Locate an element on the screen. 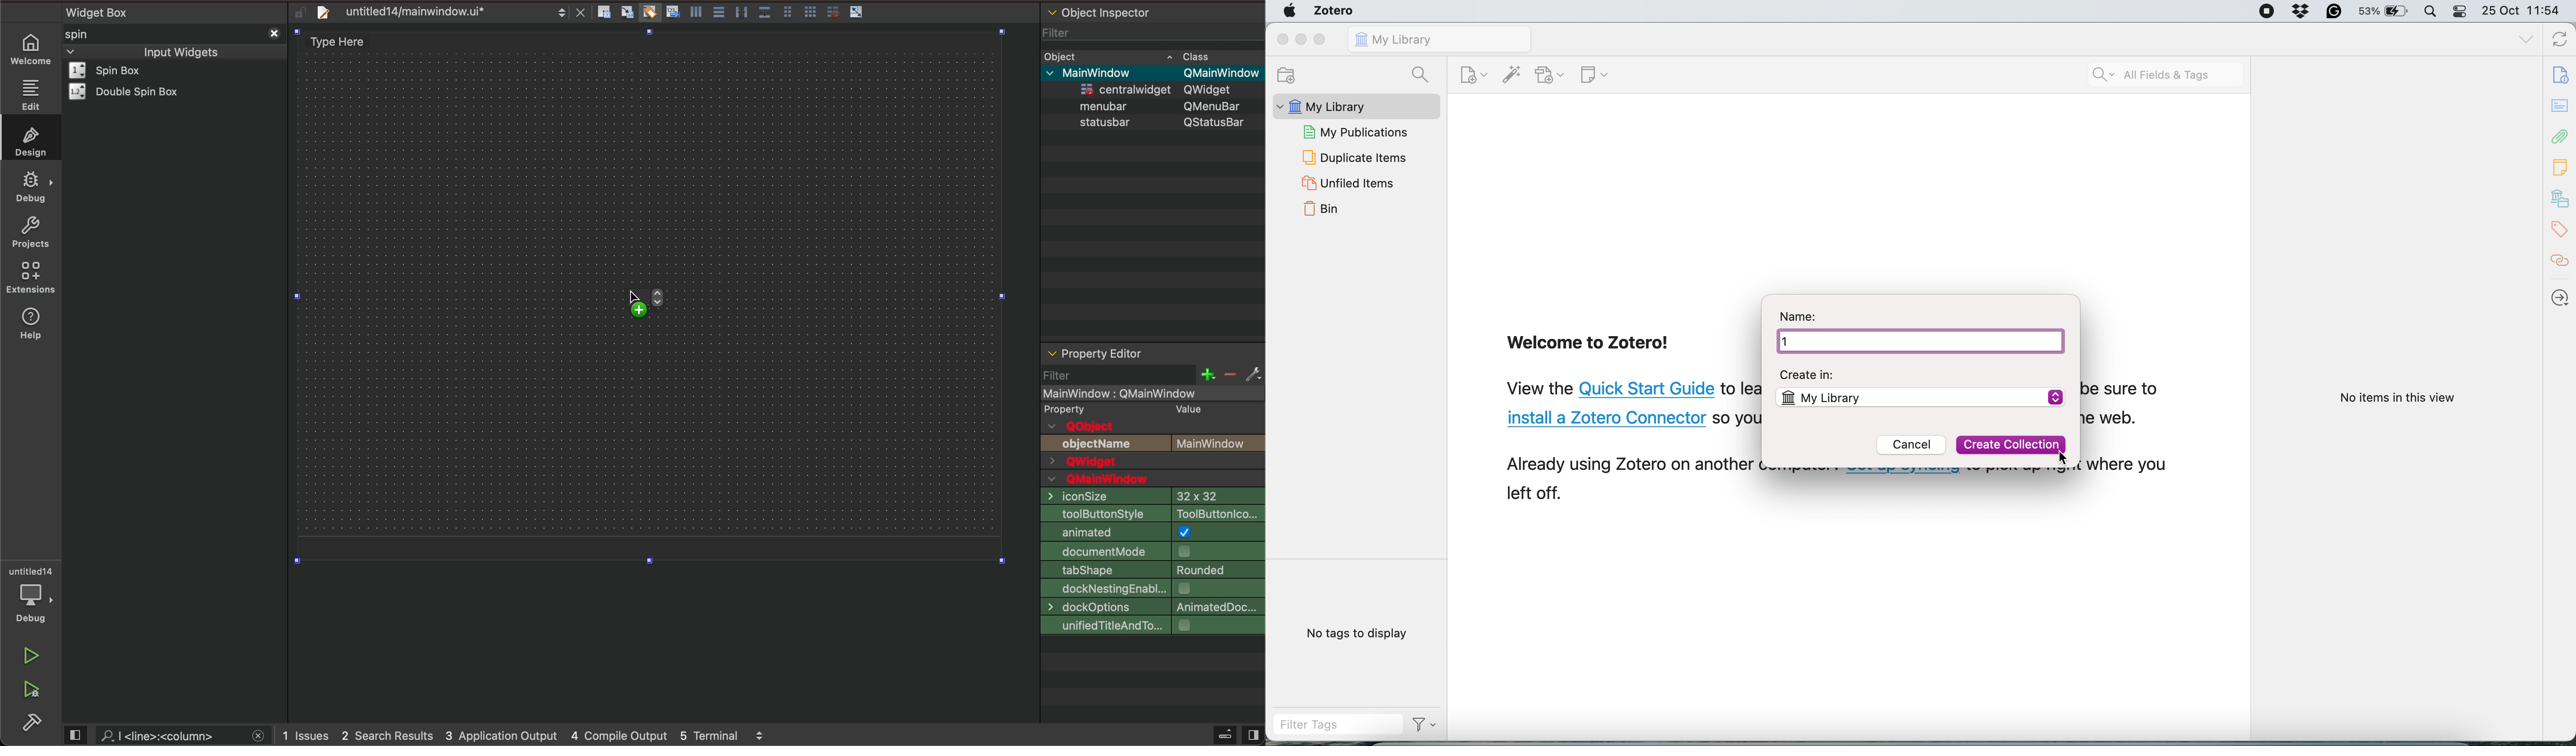 The height and width of the screenshot is (756, 2576). Create in: My Library is located at coordinates (1920, 385).